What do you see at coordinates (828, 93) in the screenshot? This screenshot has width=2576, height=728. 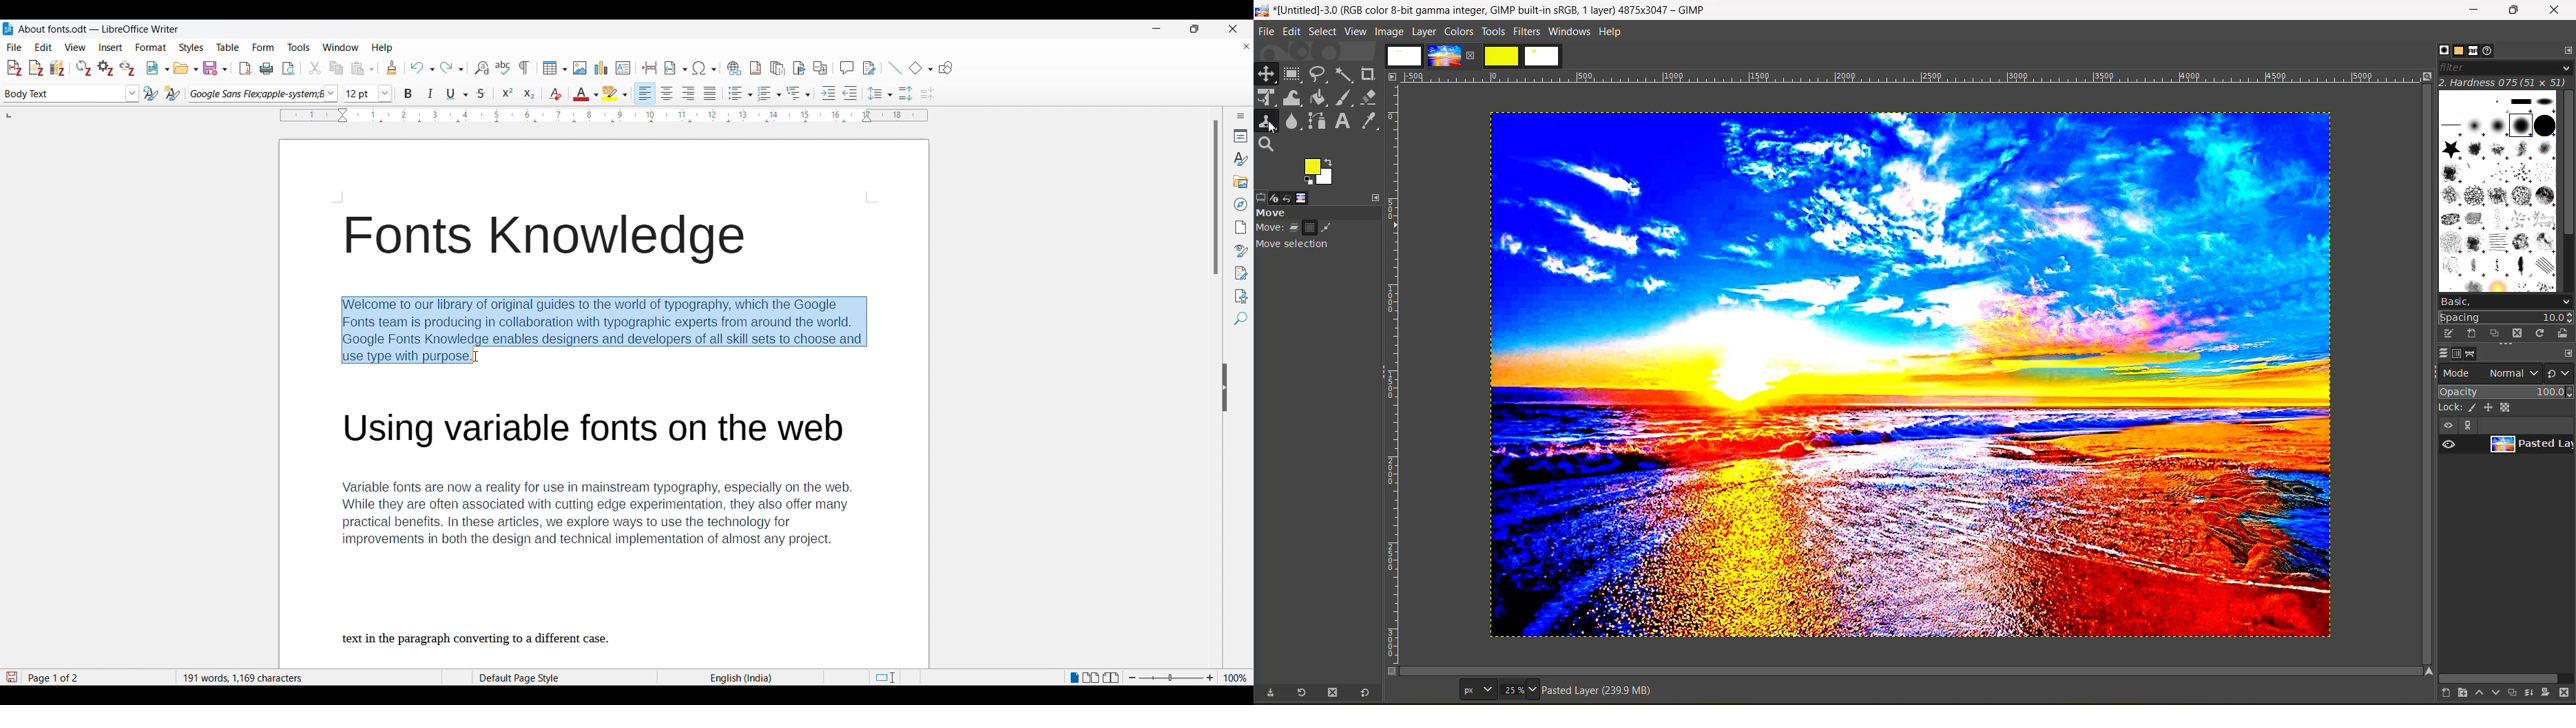 I see `Increase indent` at bounding box center [828, 93].